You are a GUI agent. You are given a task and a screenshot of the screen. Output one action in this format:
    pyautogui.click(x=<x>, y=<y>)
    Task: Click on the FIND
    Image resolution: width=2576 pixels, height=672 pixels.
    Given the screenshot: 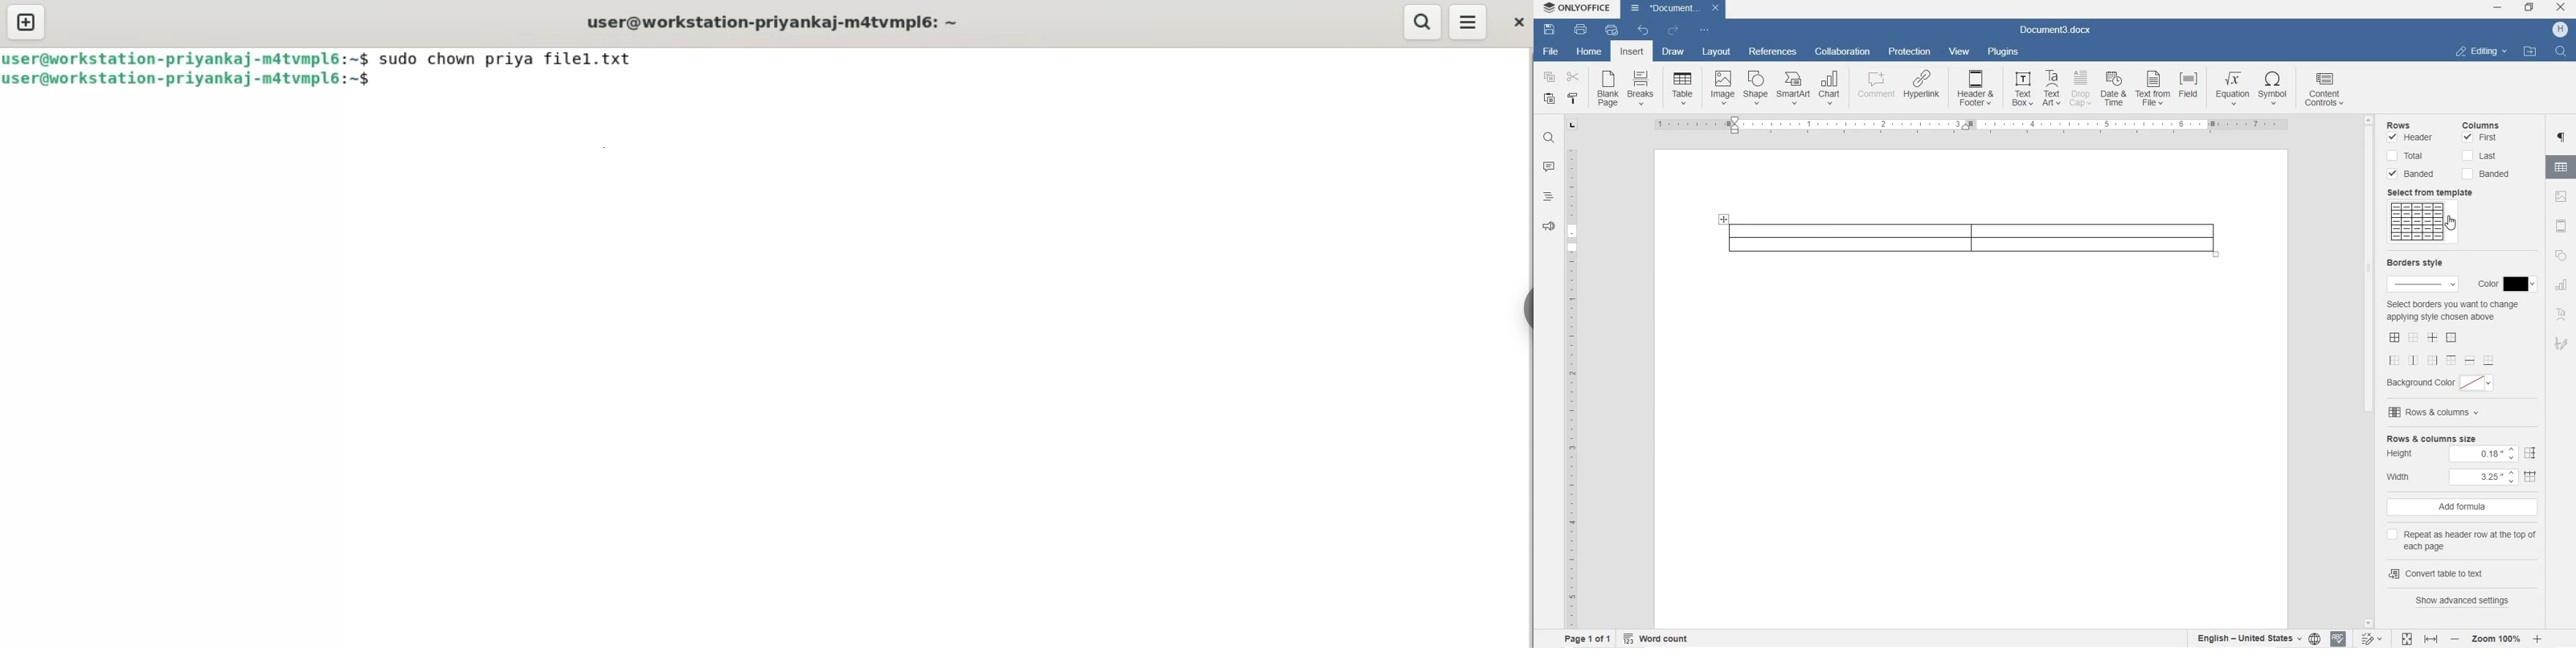 What is the action you would take?
    pyautogui.click(x=1548, y=140)
    